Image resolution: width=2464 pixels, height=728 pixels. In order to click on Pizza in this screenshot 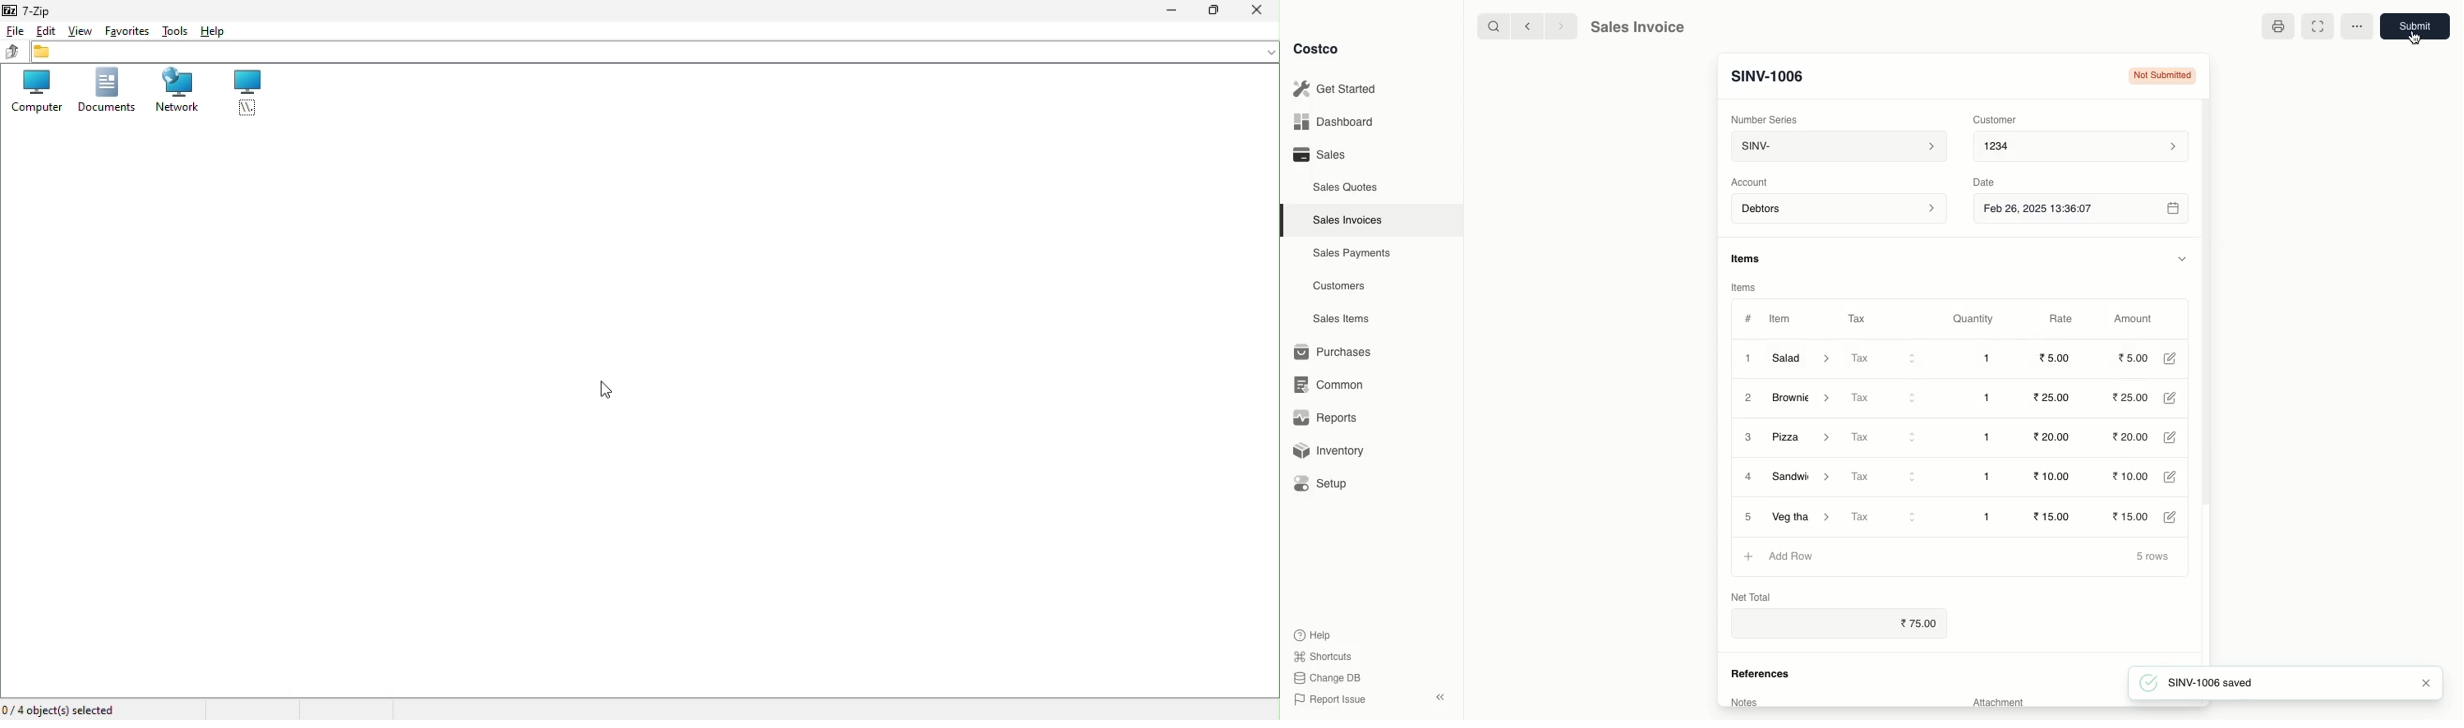, I will do `click(1802, 438)`.